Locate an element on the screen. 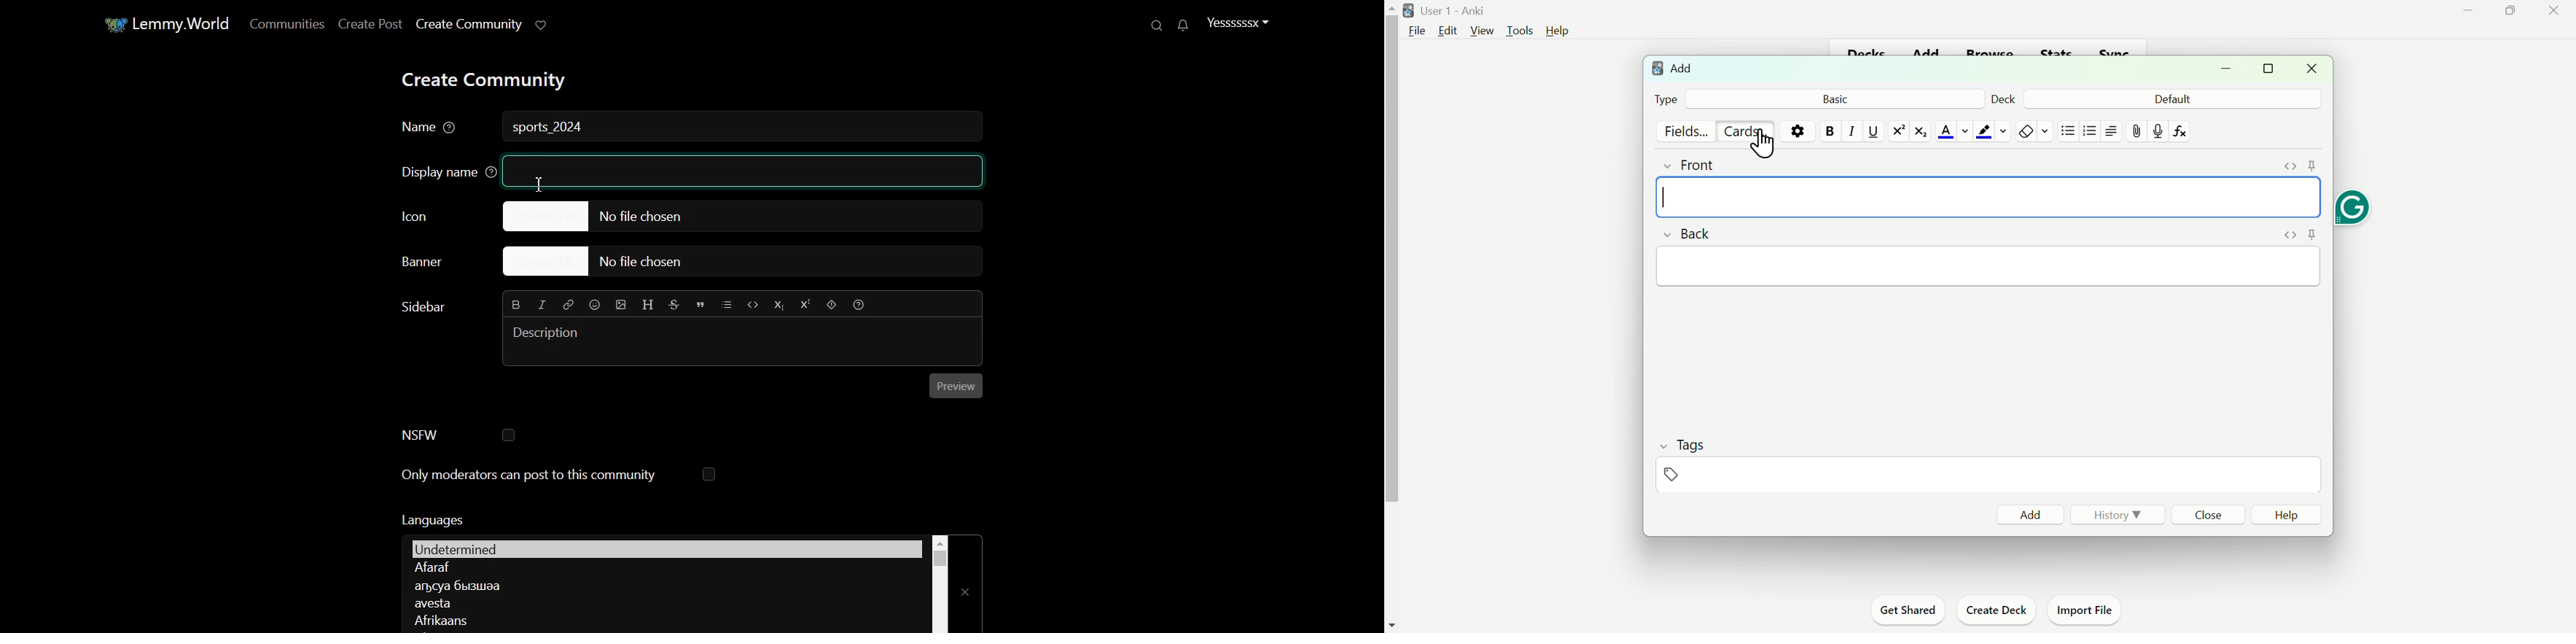 This screenshot has width=2576, height=644. Close Window is located at coordinates (967, 583).